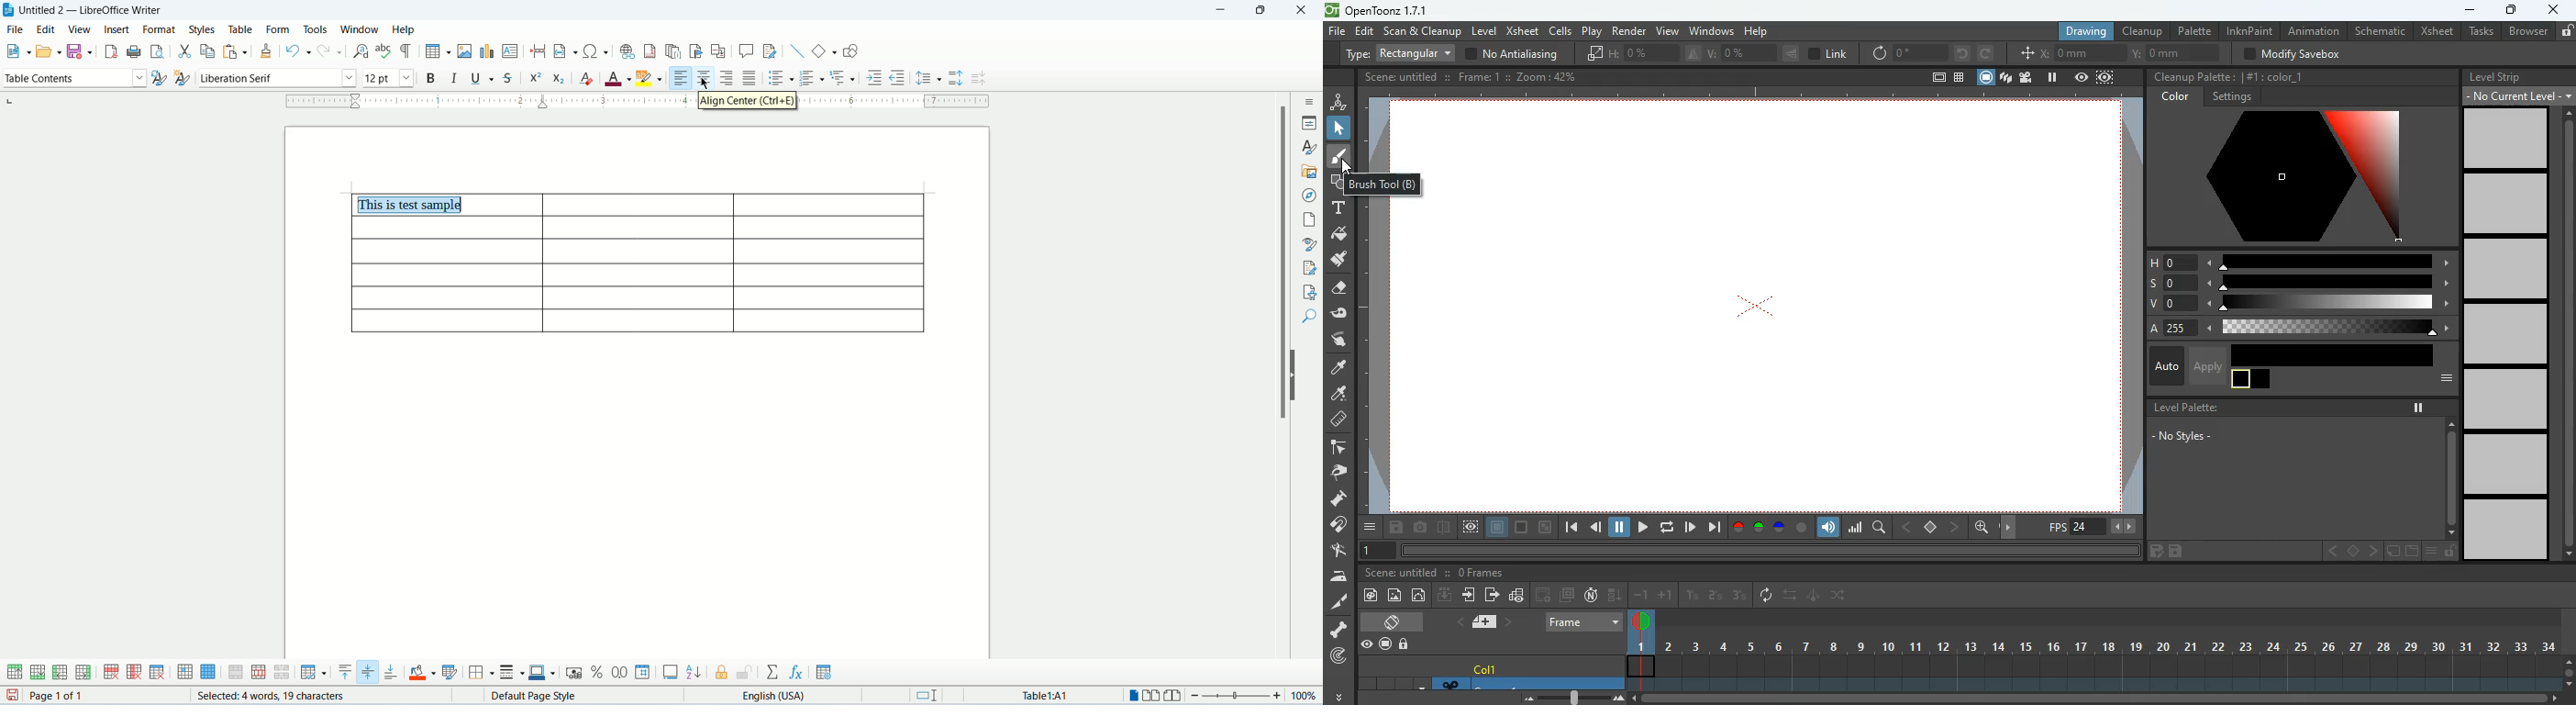 This screenshot has height=728, width=2576. I want to click on split cells, so click(260, 672).